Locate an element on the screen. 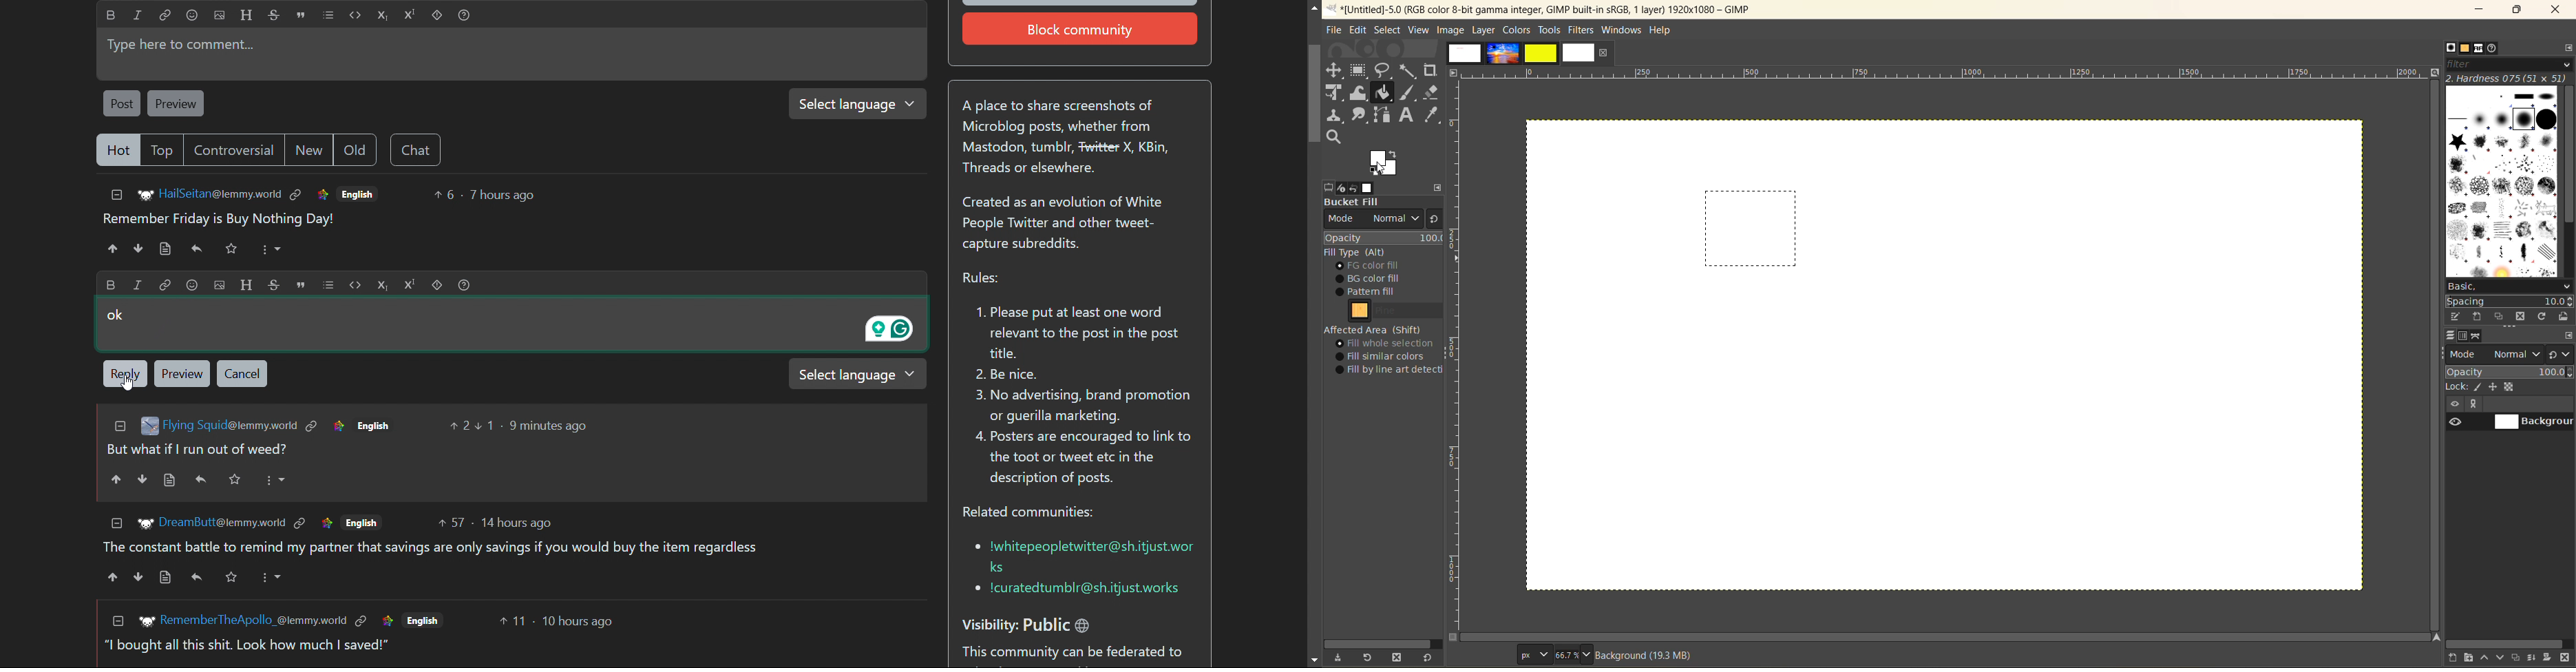  mode is located at coordinates (2496, 354).